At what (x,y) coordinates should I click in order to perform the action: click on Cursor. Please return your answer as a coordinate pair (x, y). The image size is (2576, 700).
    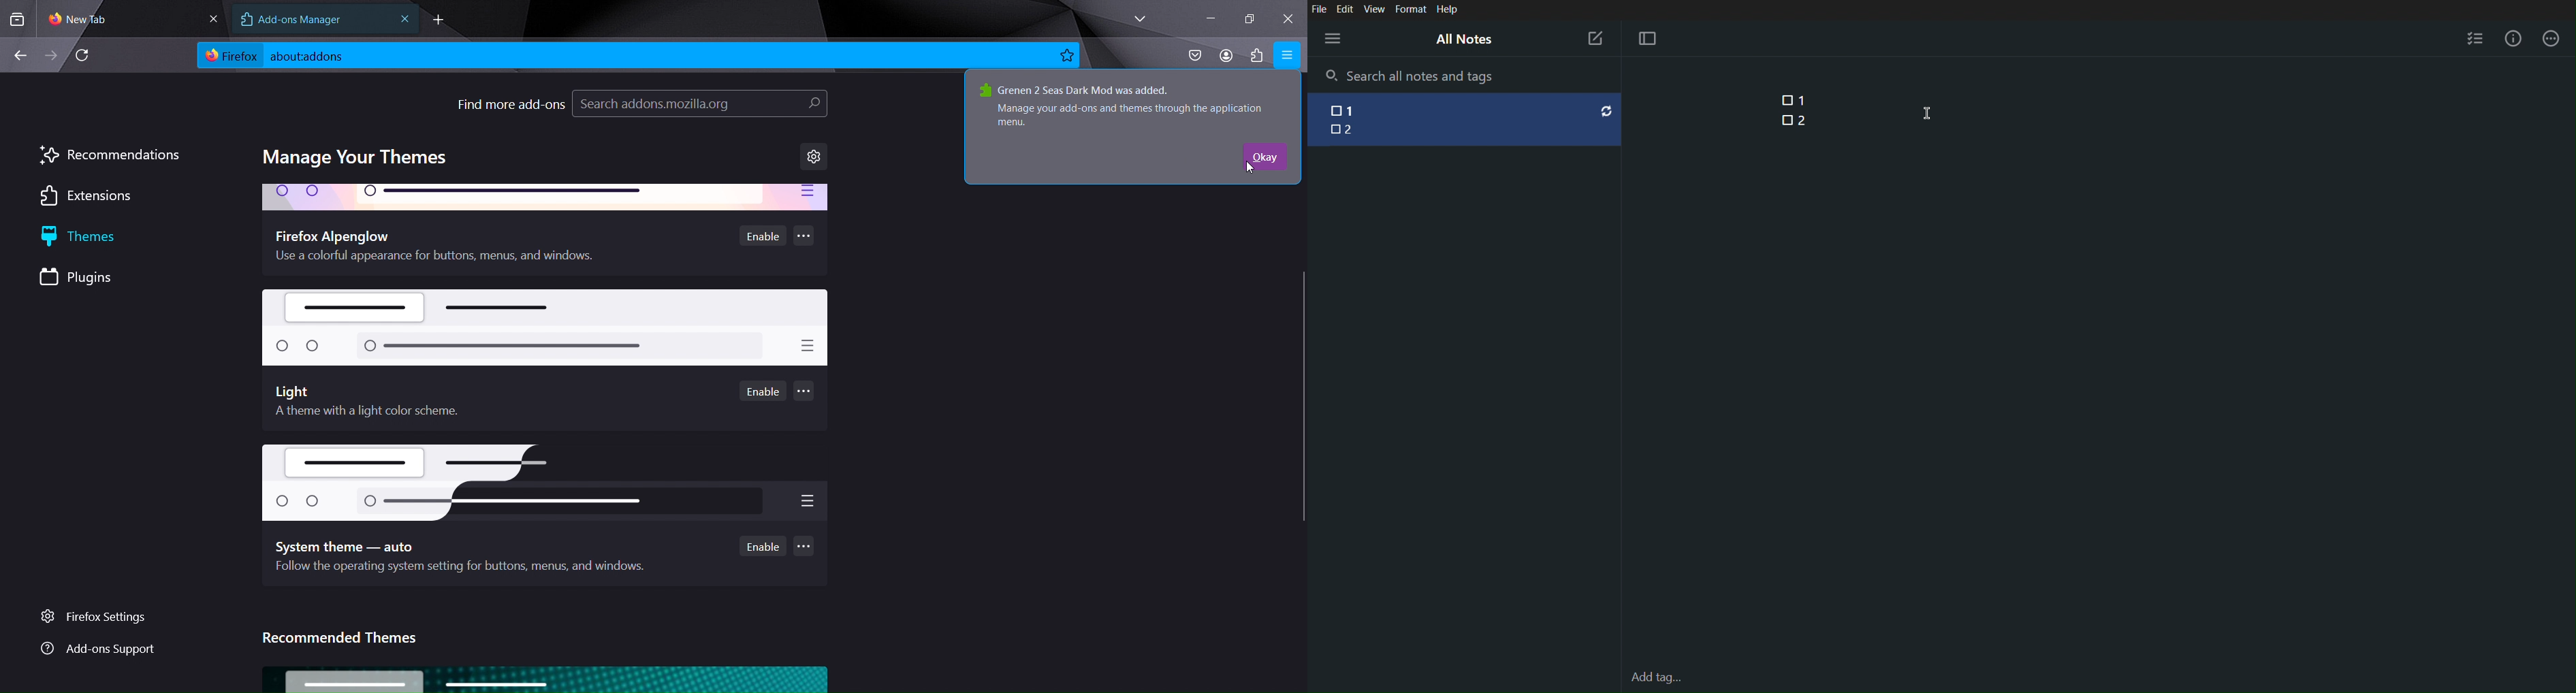
    Looking at the image, I should click on (1929, 113).